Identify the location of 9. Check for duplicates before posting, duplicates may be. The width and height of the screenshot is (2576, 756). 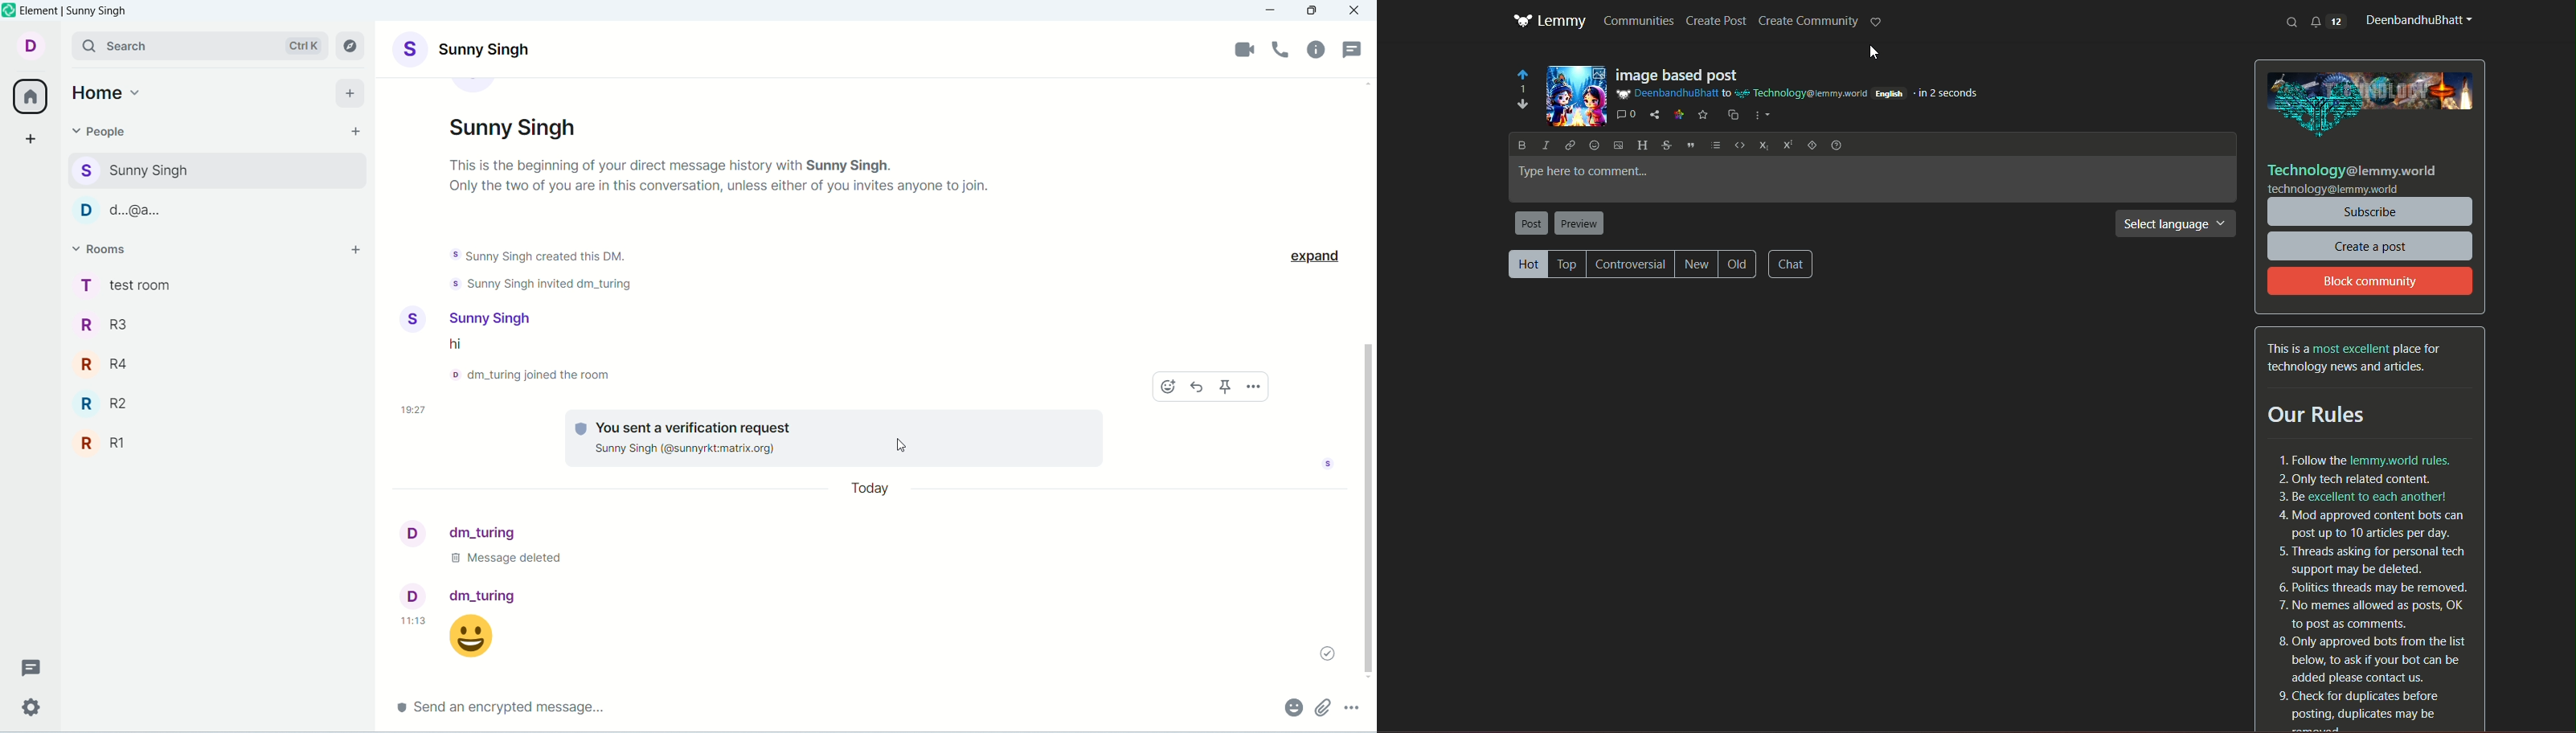
(2359, 706).